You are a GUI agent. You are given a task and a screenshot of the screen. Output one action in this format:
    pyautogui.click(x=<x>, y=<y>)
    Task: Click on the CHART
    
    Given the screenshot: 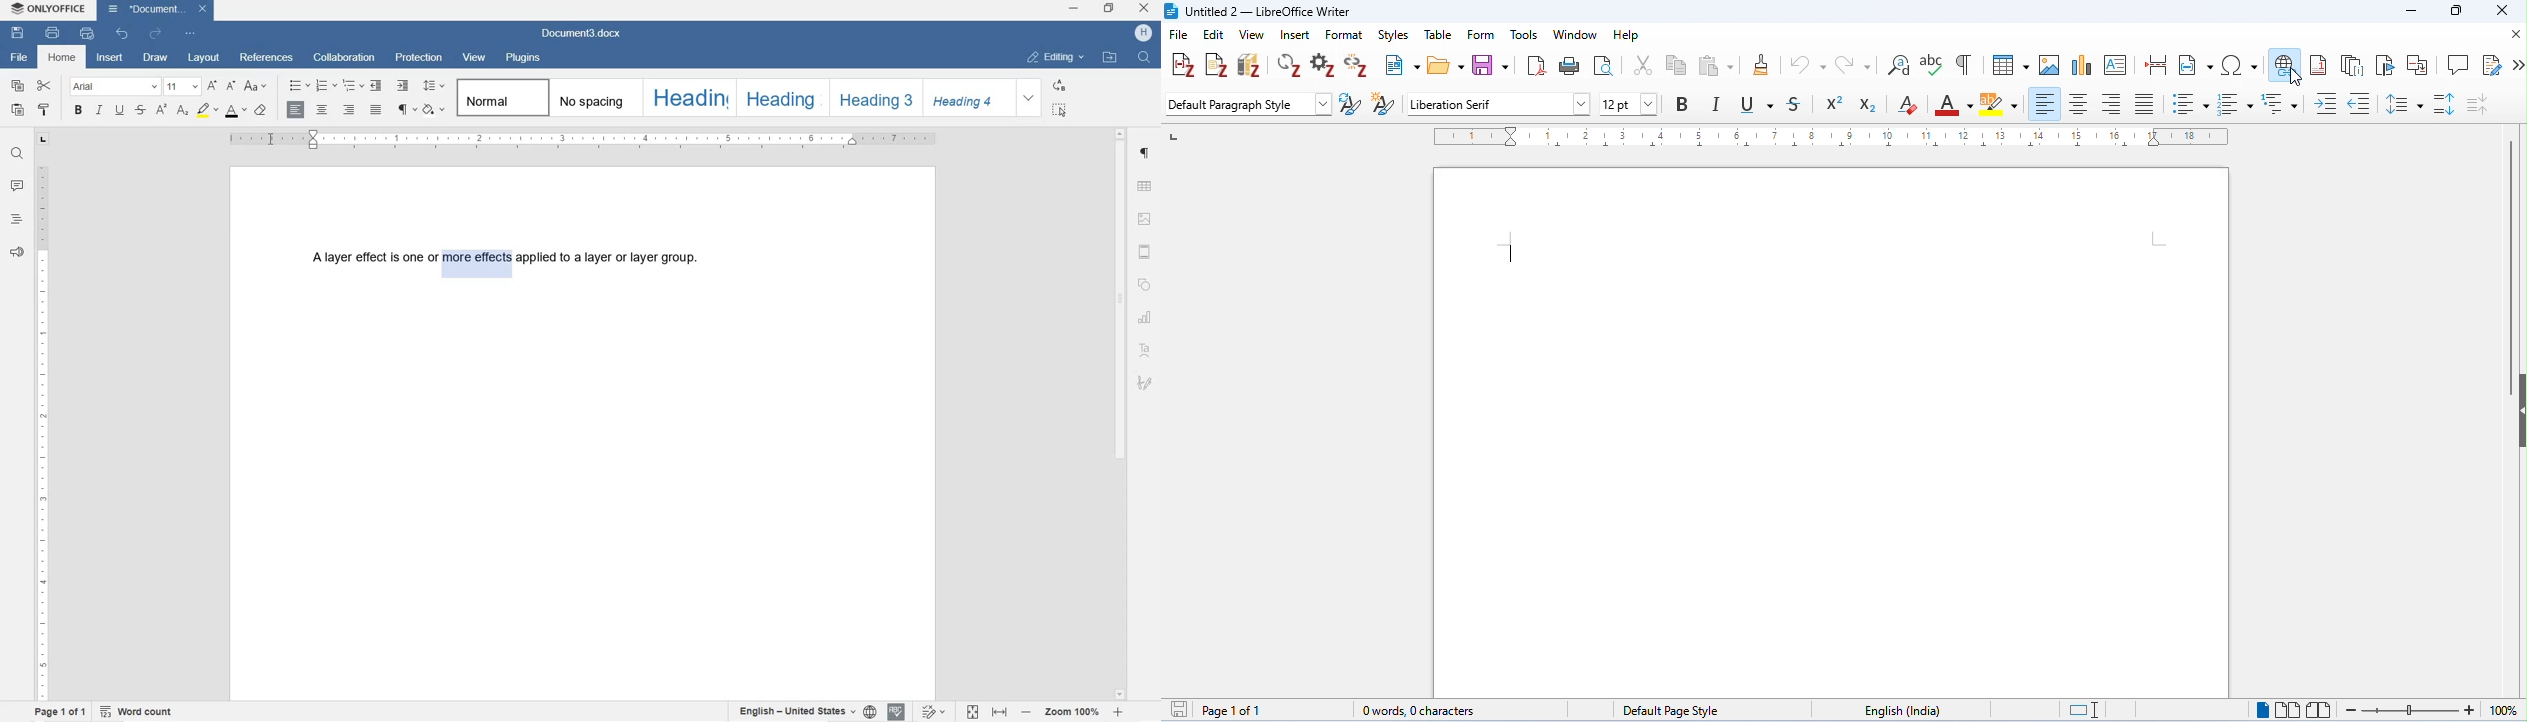 What is the action you would take?
    pyautogui.click(x=1147, y=317)
    